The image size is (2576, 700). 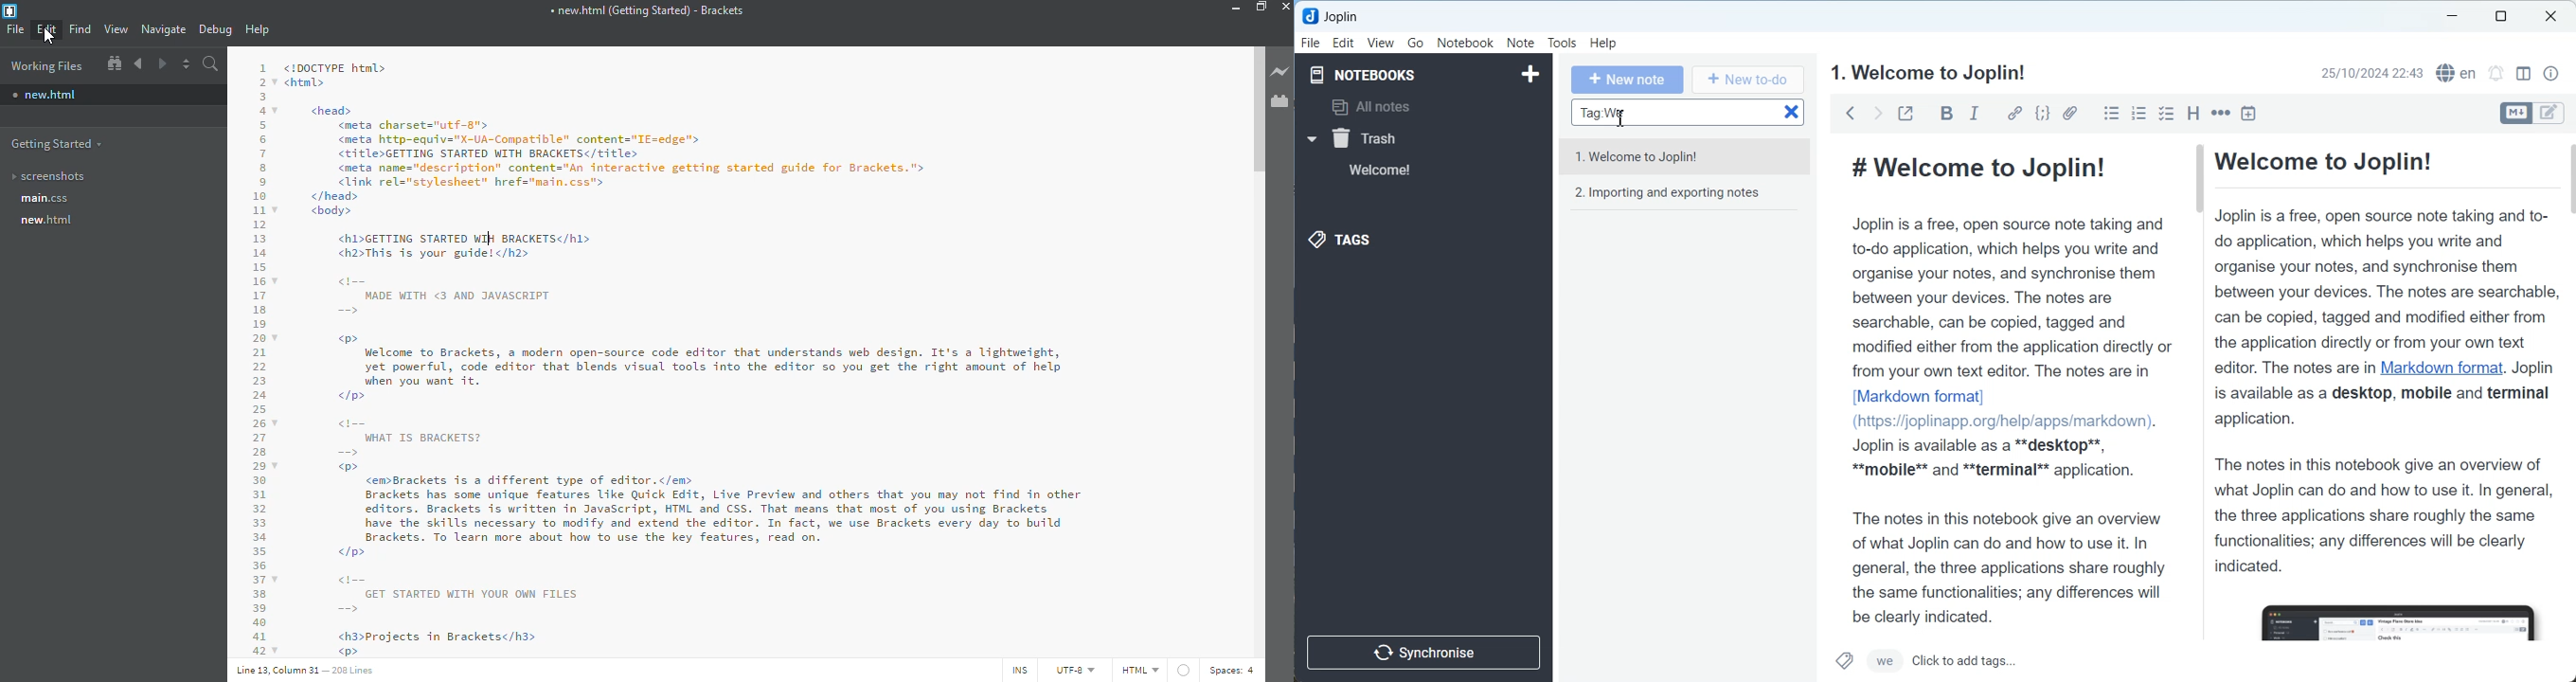 I want to click on 25/10/2024 22:43, so click(x=2372, y=73).